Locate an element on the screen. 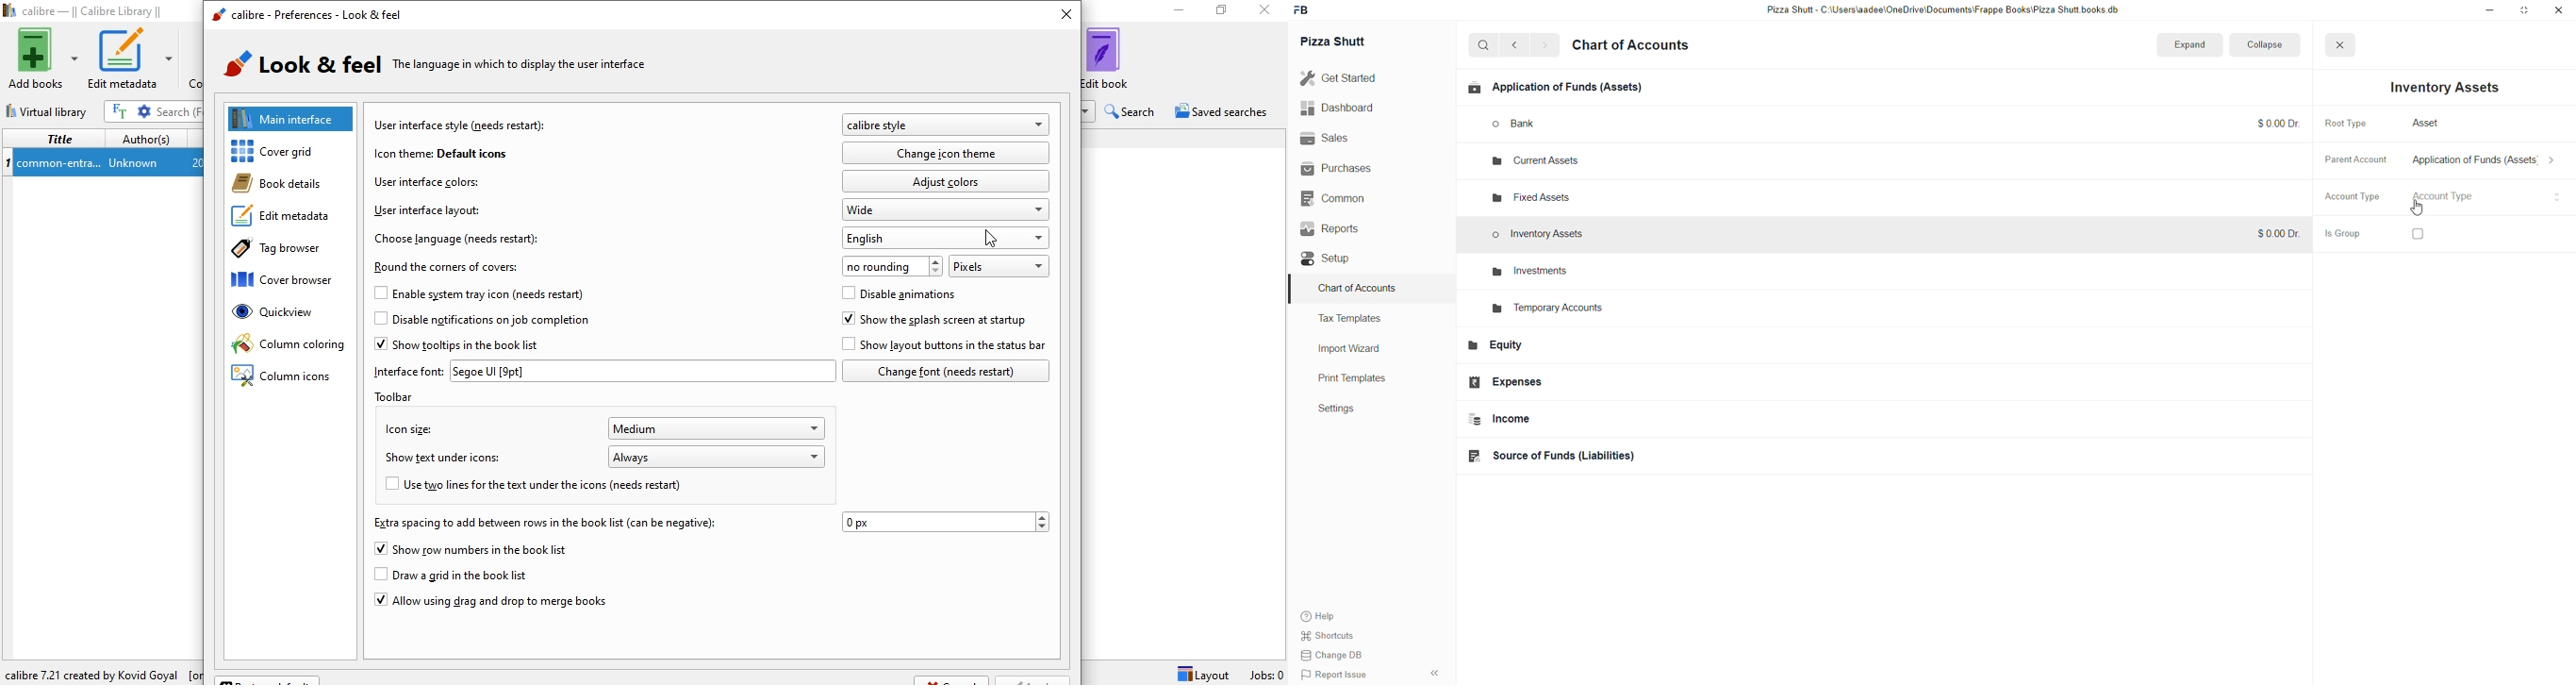 The image size is (2576, 700). Applications of funds(Assets) is located at coordinates (1561, 89).